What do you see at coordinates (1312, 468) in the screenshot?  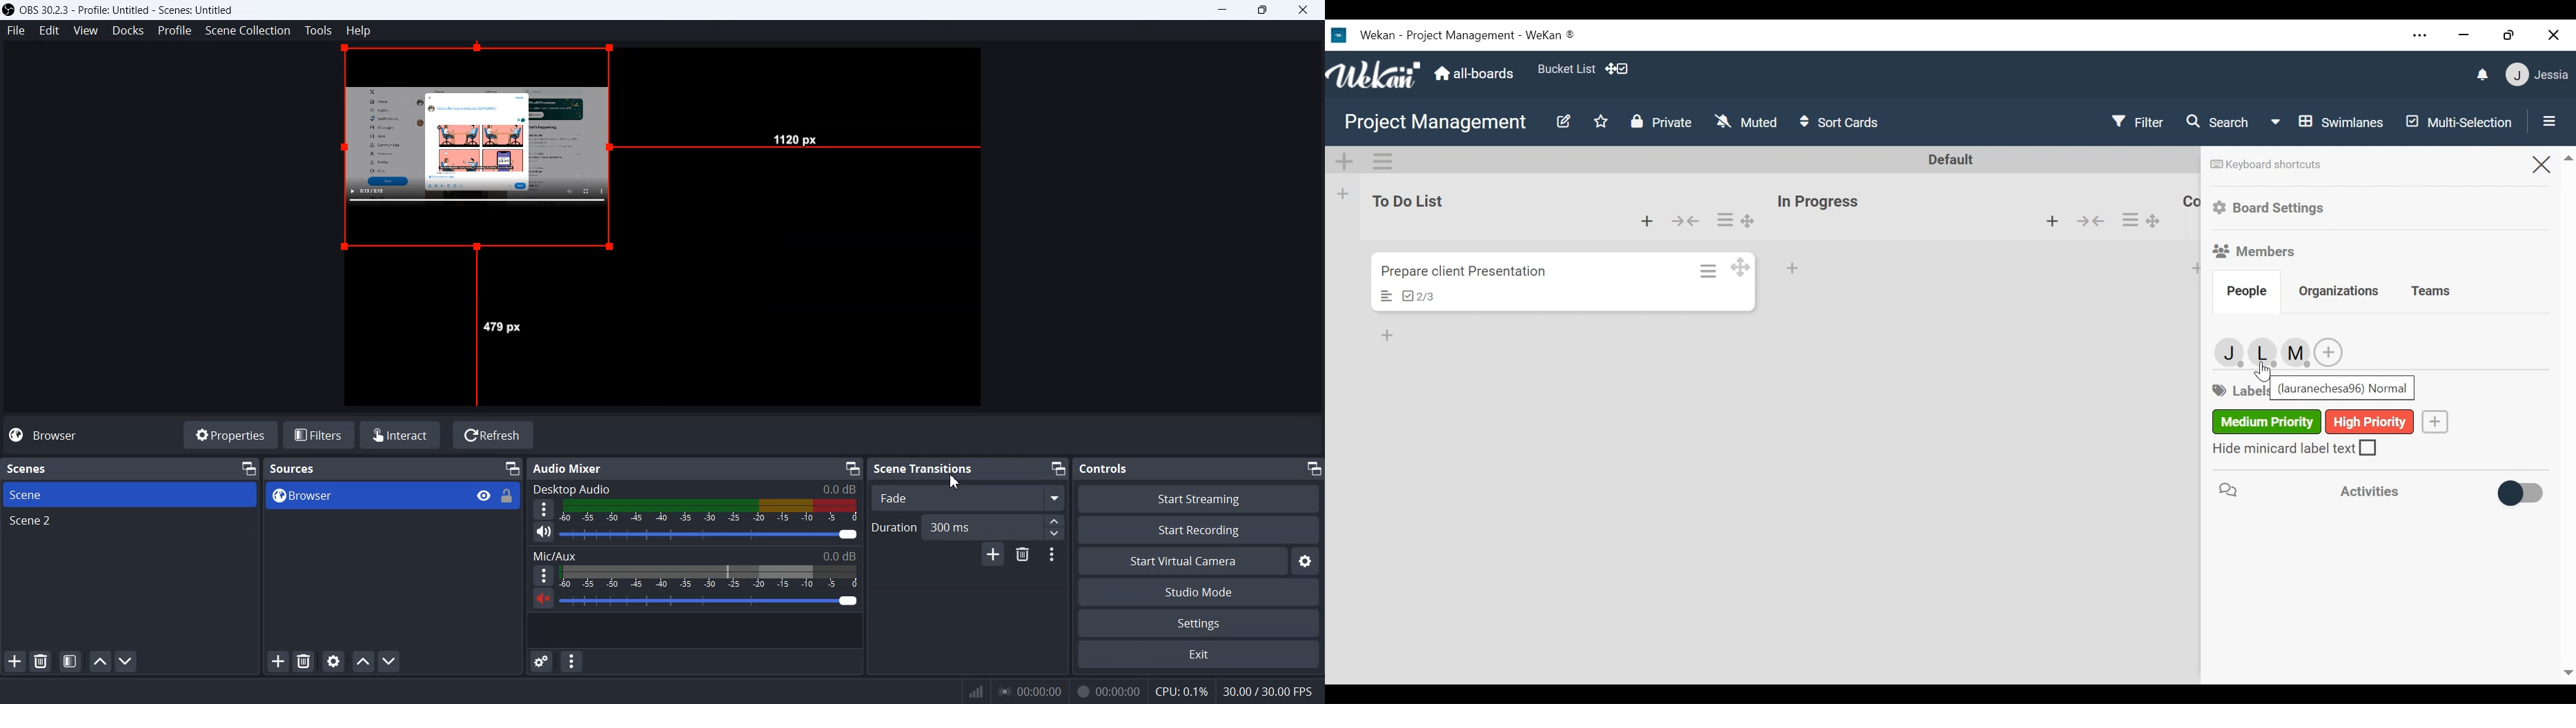 I see `Minimize` at bounding box center [1312, 468].